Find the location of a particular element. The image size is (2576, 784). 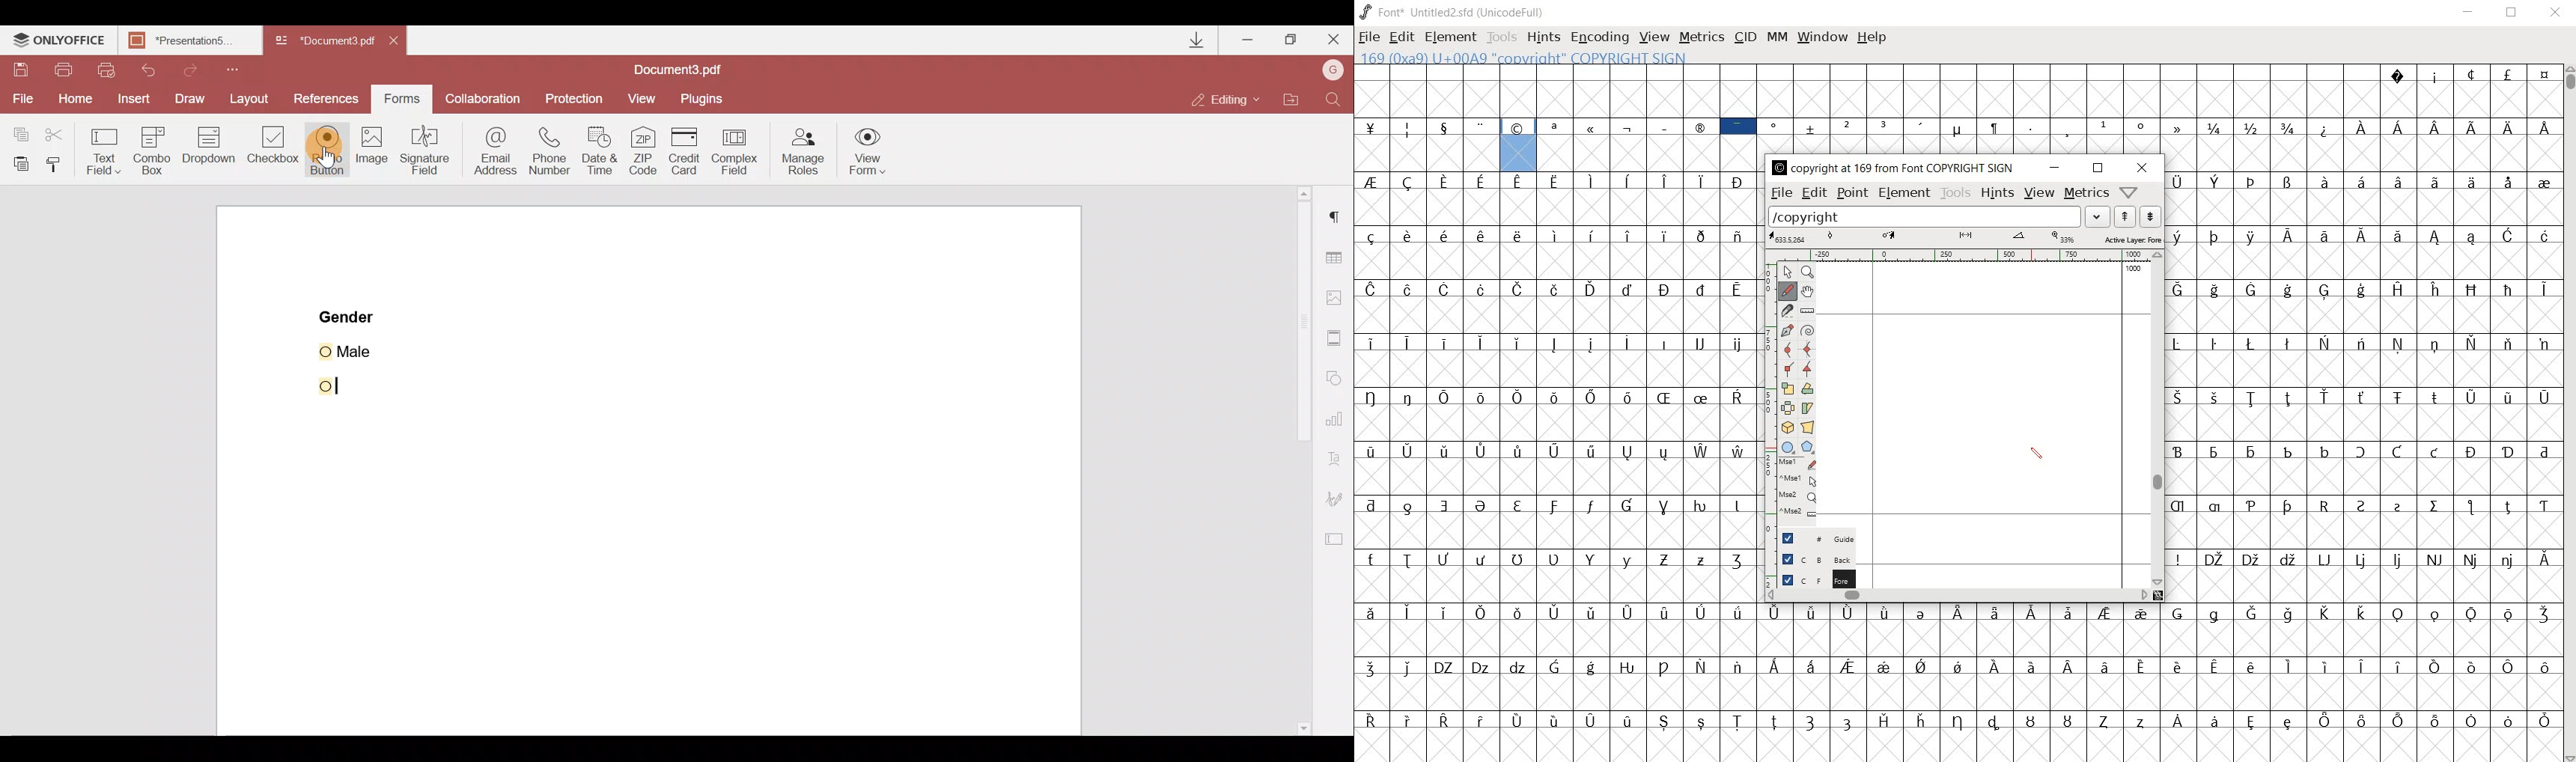

Collaboration is located at coordinates (487, 97).